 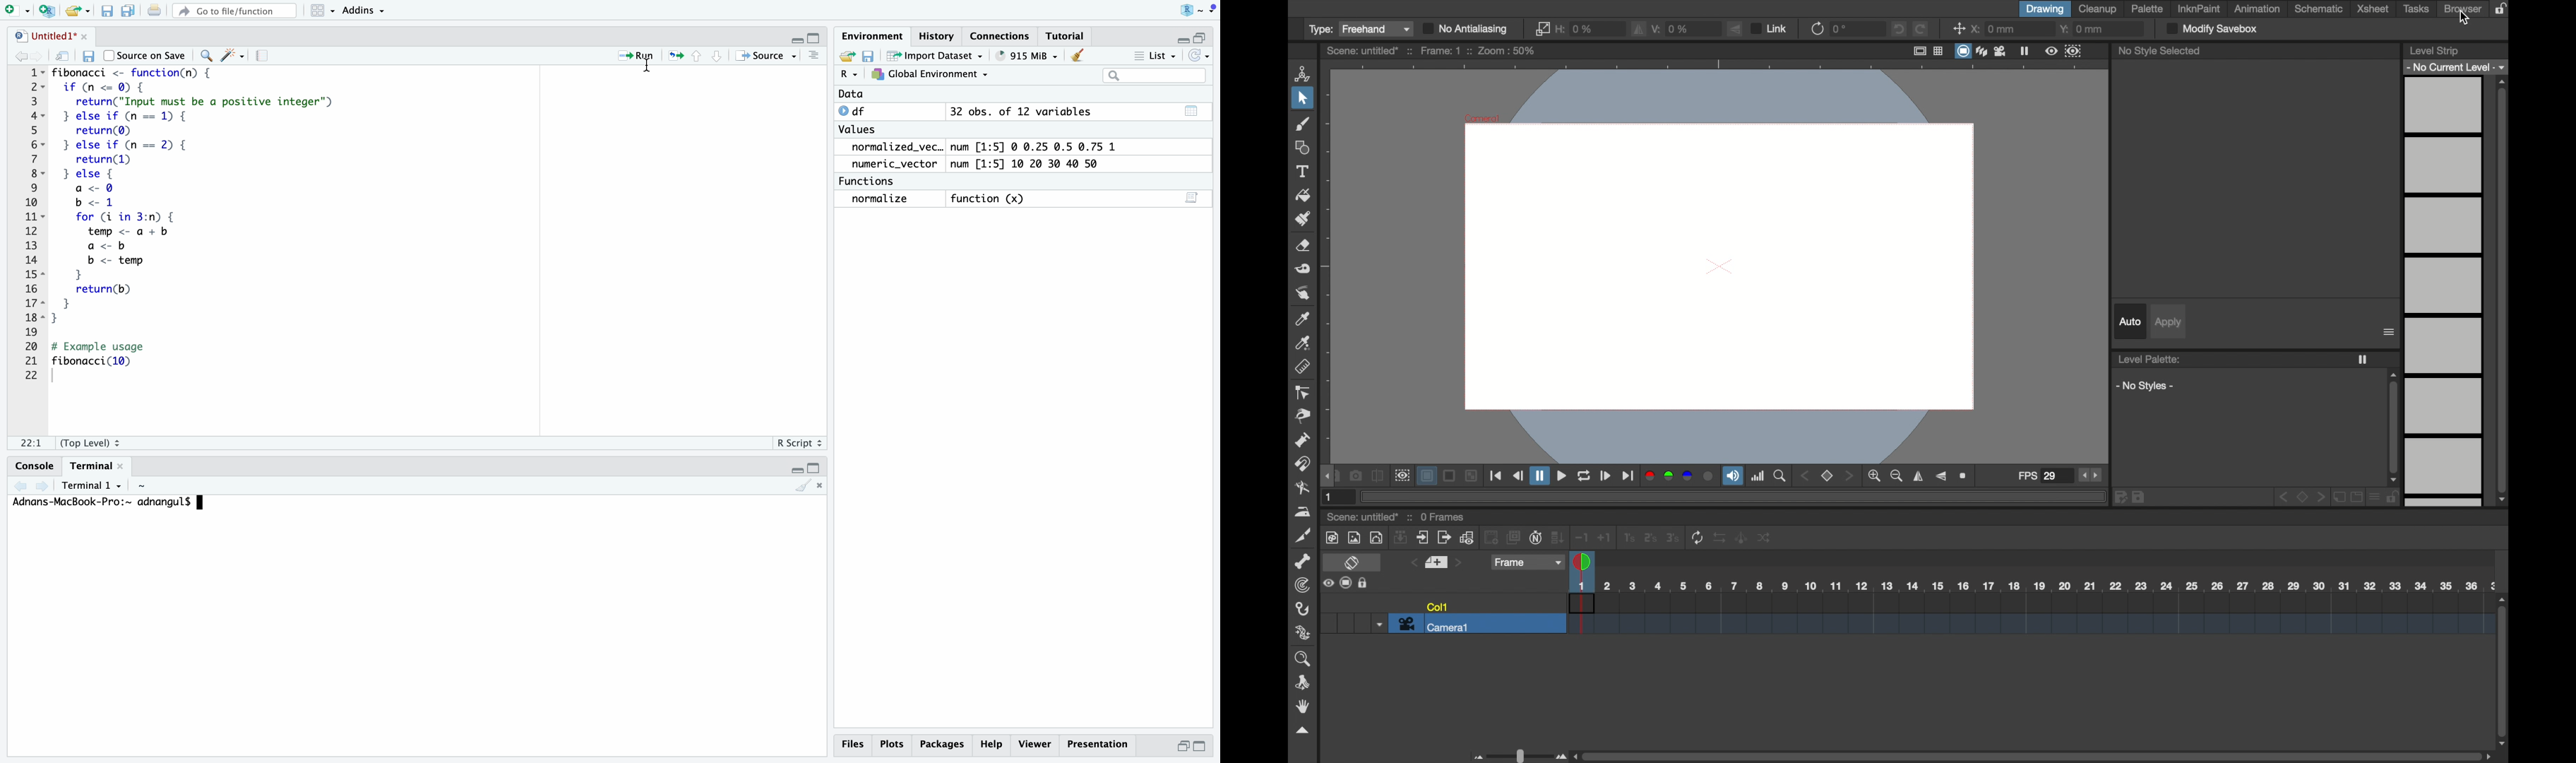 I want to click on open an existing file, so click(x=77, y=10).